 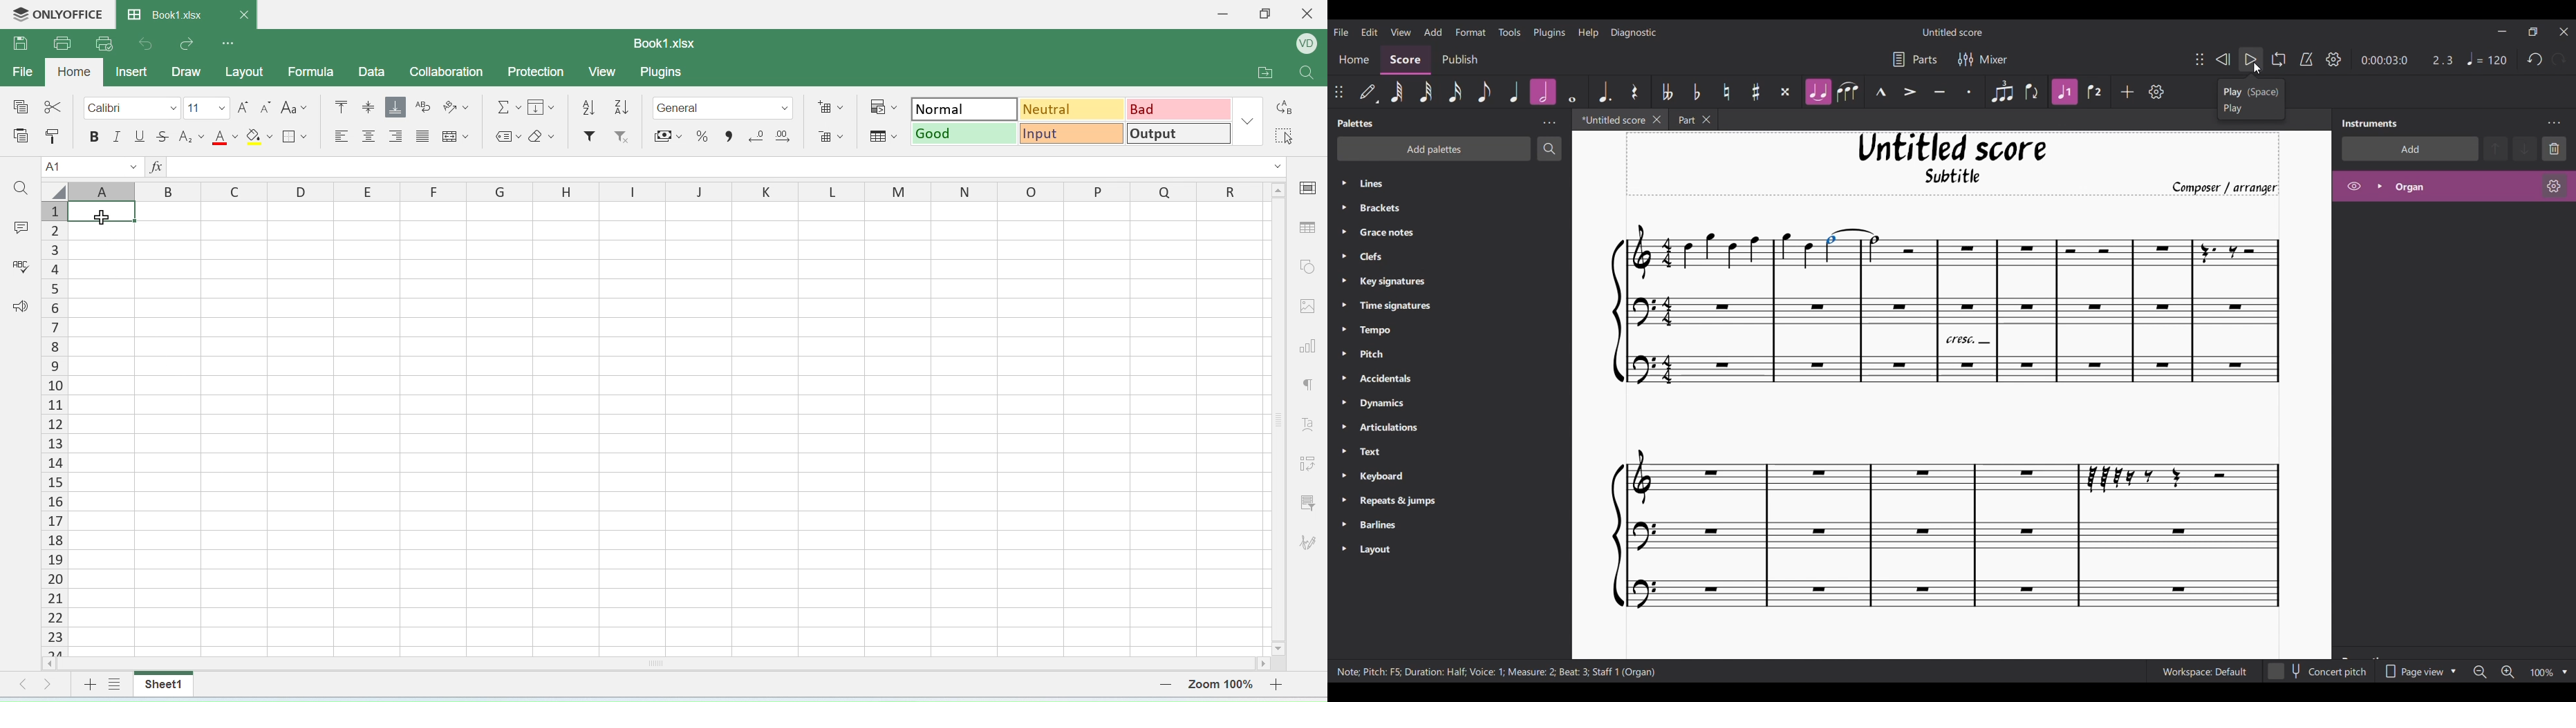 I want to click on Workspace setting, so click(x=2204, y=671).